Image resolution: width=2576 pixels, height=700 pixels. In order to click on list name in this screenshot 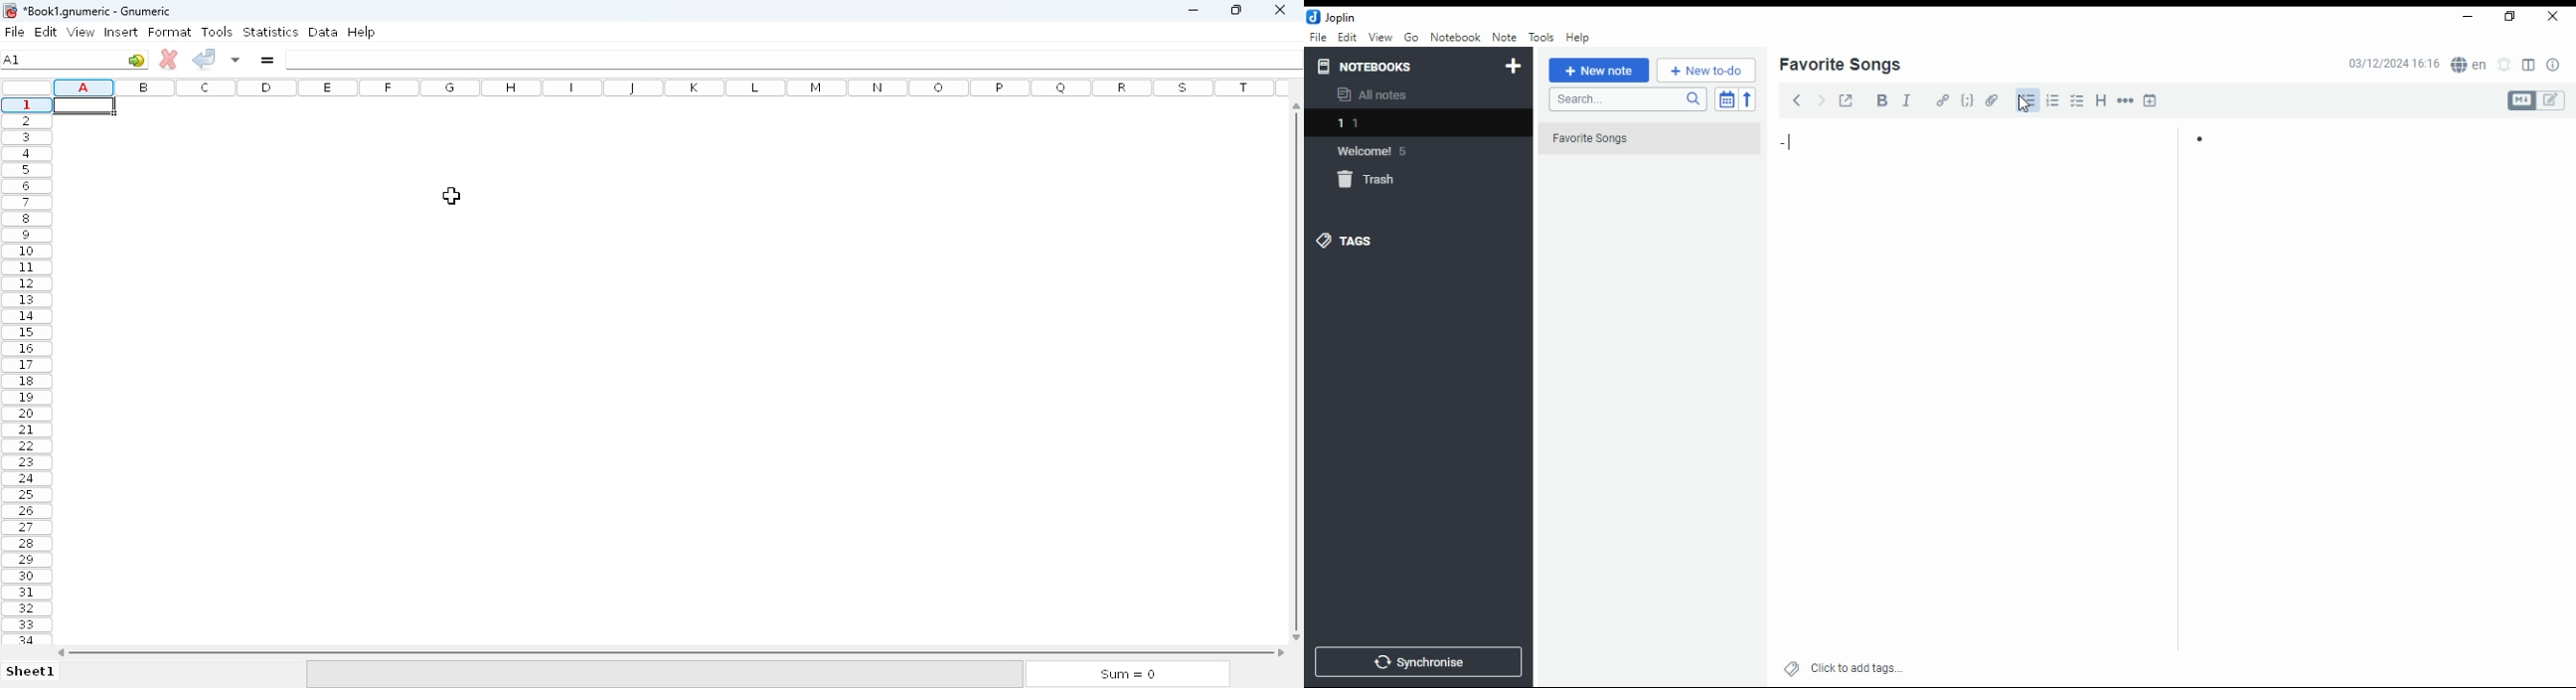, I will do `click(1840, 66)`.